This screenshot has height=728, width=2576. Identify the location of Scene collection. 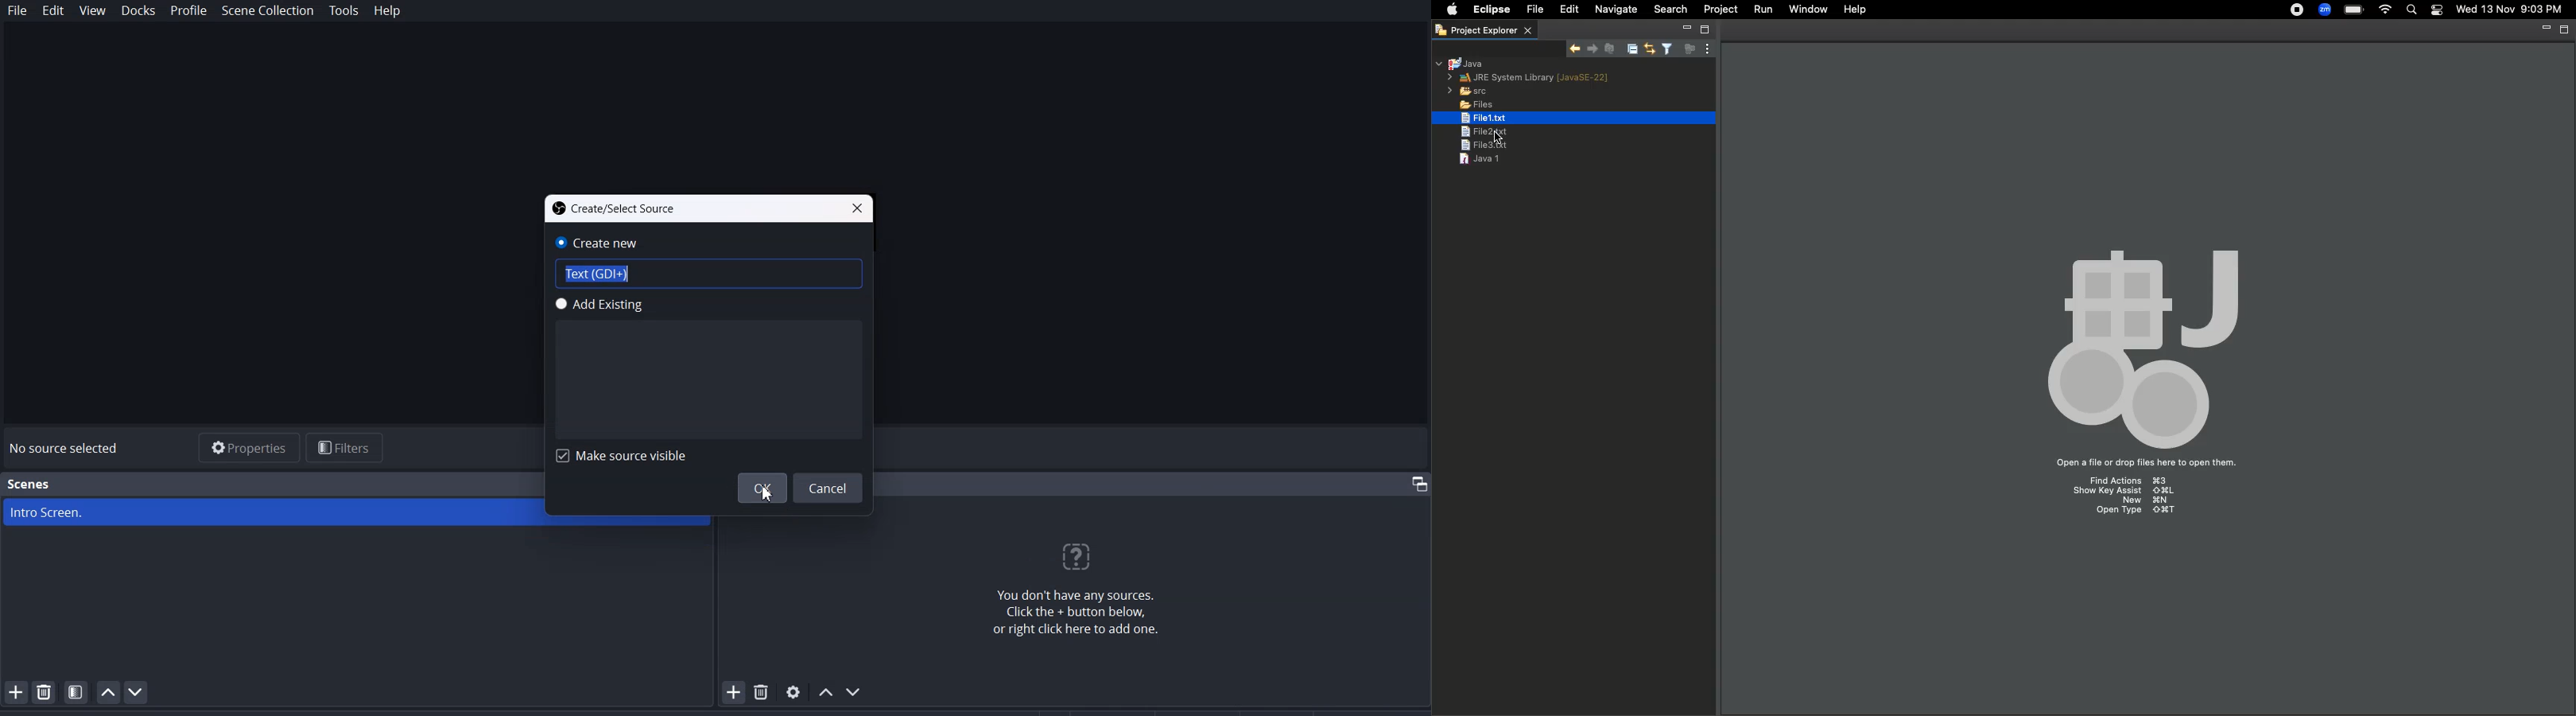
(269, 11).